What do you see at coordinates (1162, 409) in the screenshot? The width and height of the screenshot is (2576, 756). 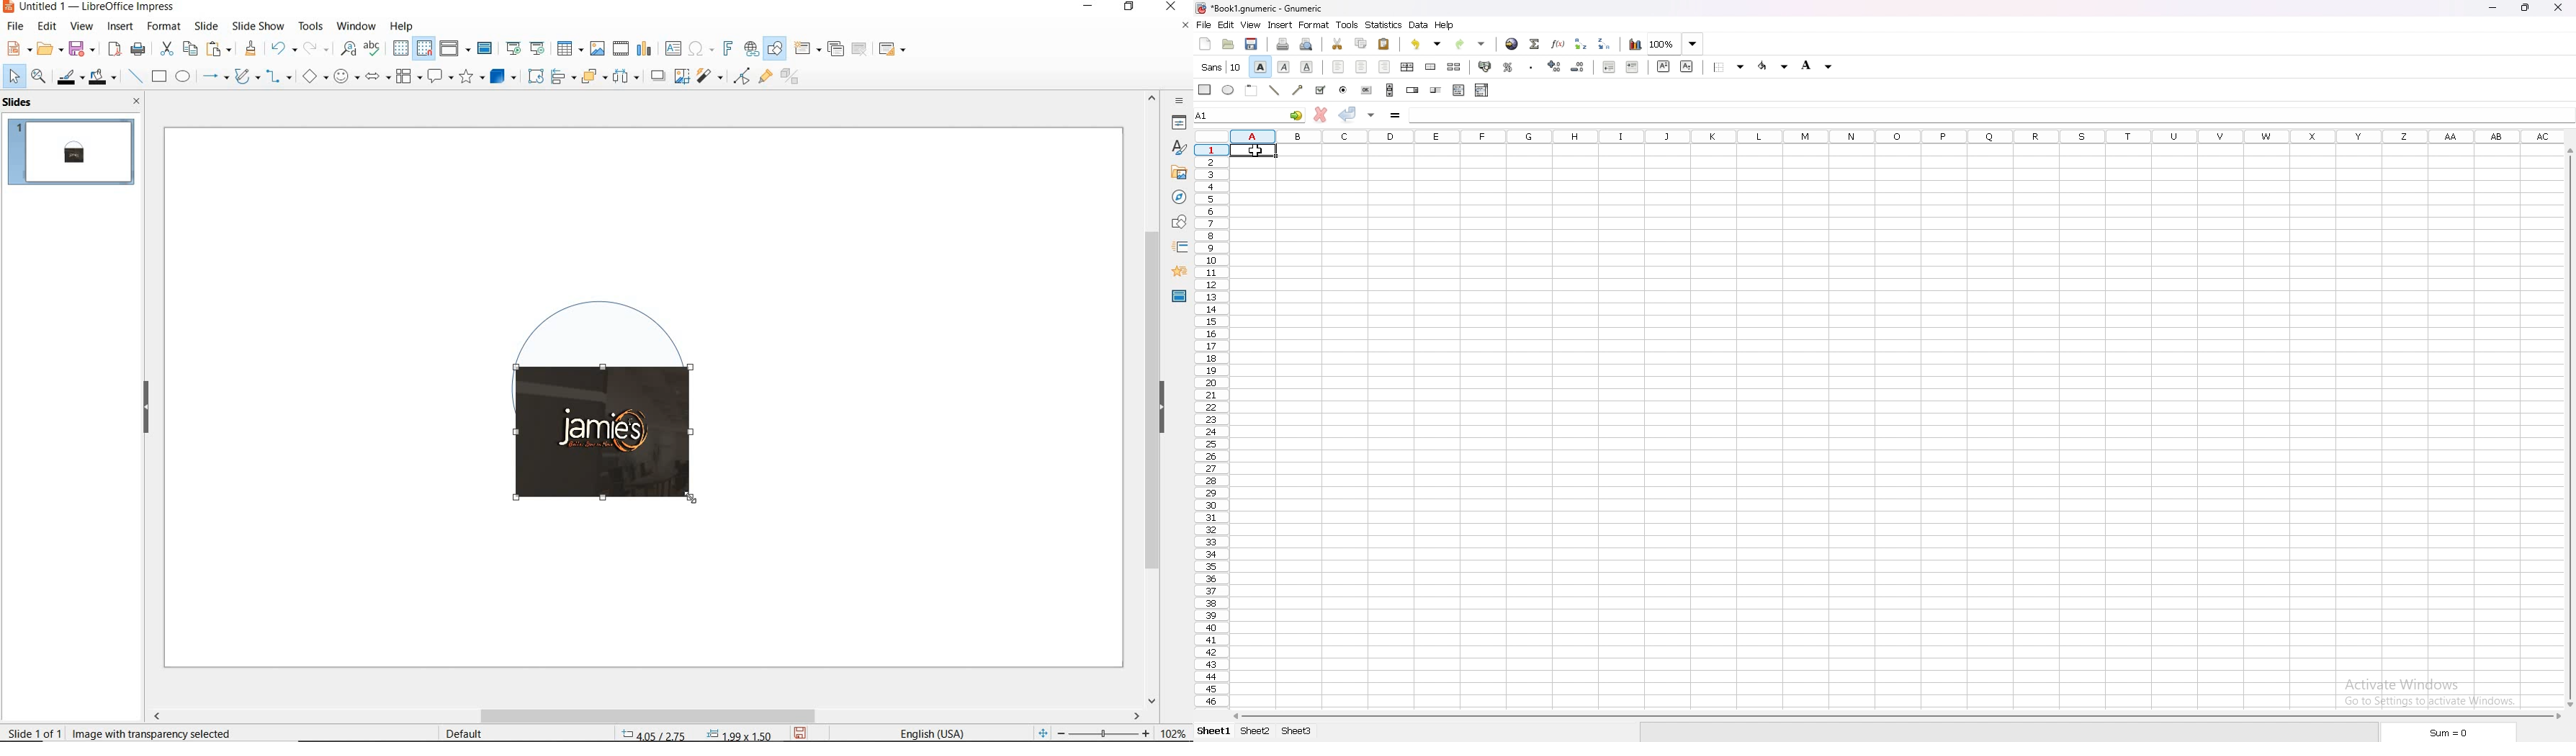 I see `hide` at bounding box center [1162, 409].